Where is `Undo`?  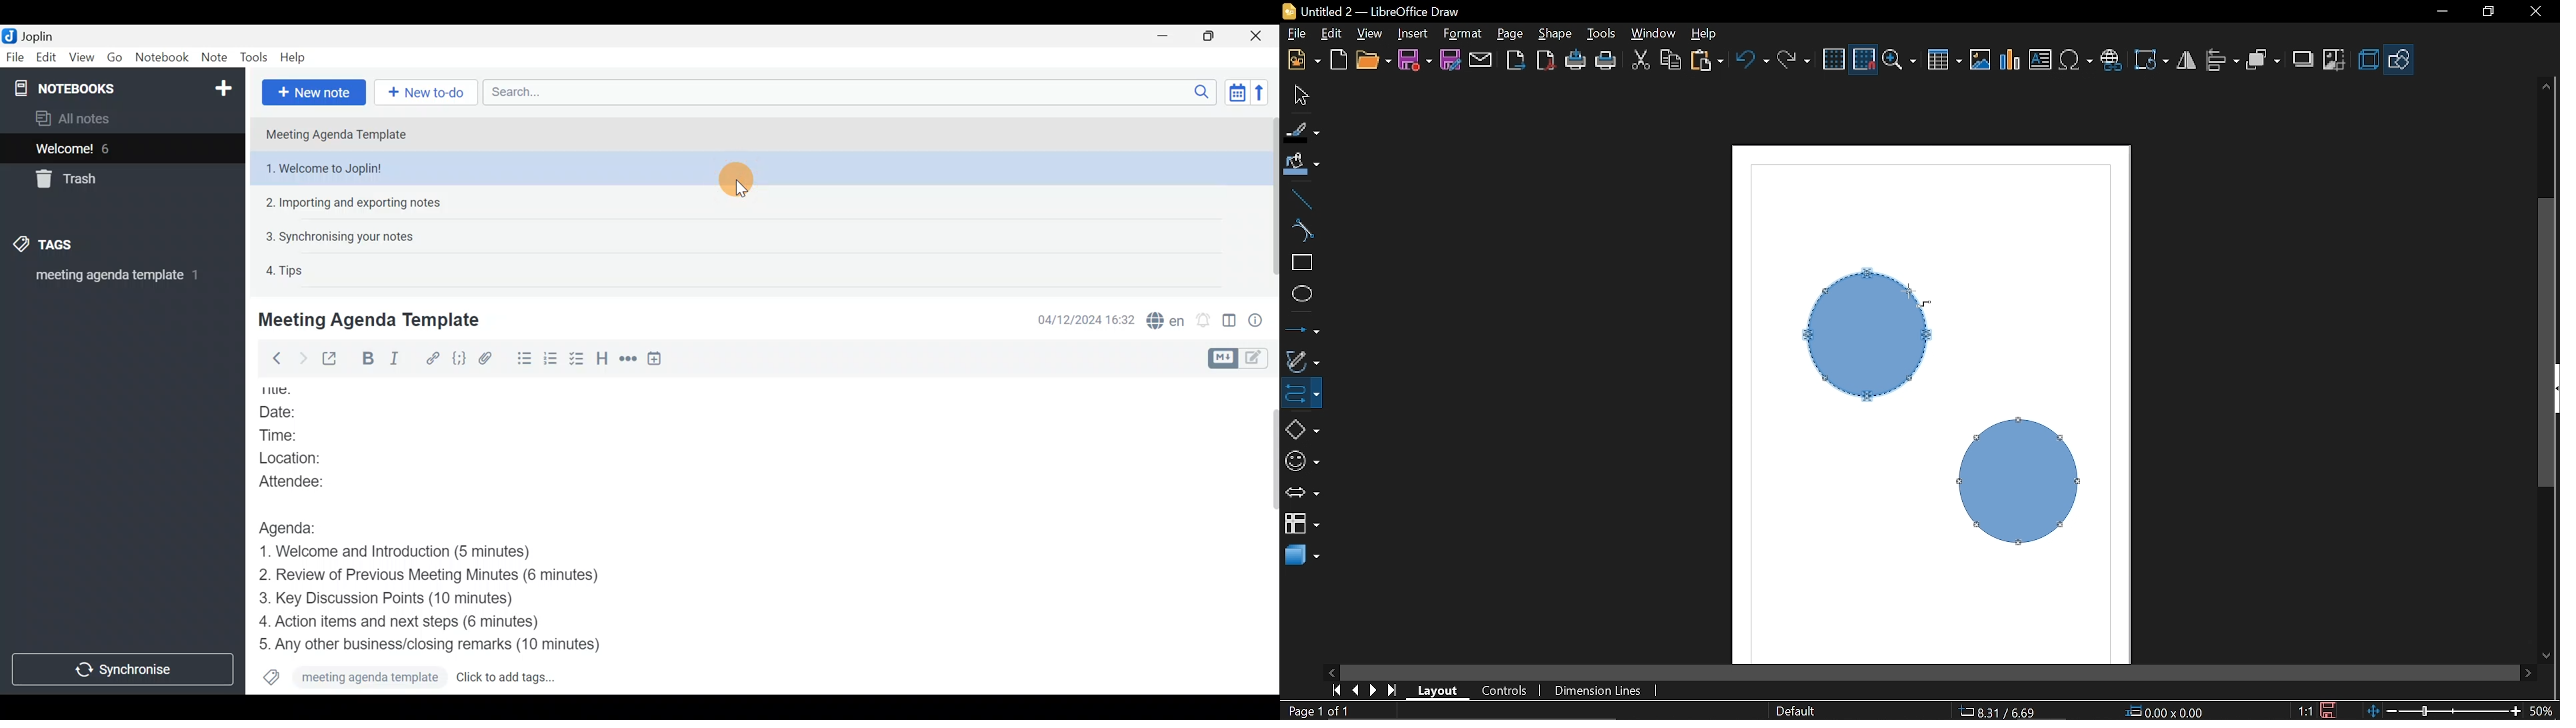 Undo is located at coordinates (1752, 59).